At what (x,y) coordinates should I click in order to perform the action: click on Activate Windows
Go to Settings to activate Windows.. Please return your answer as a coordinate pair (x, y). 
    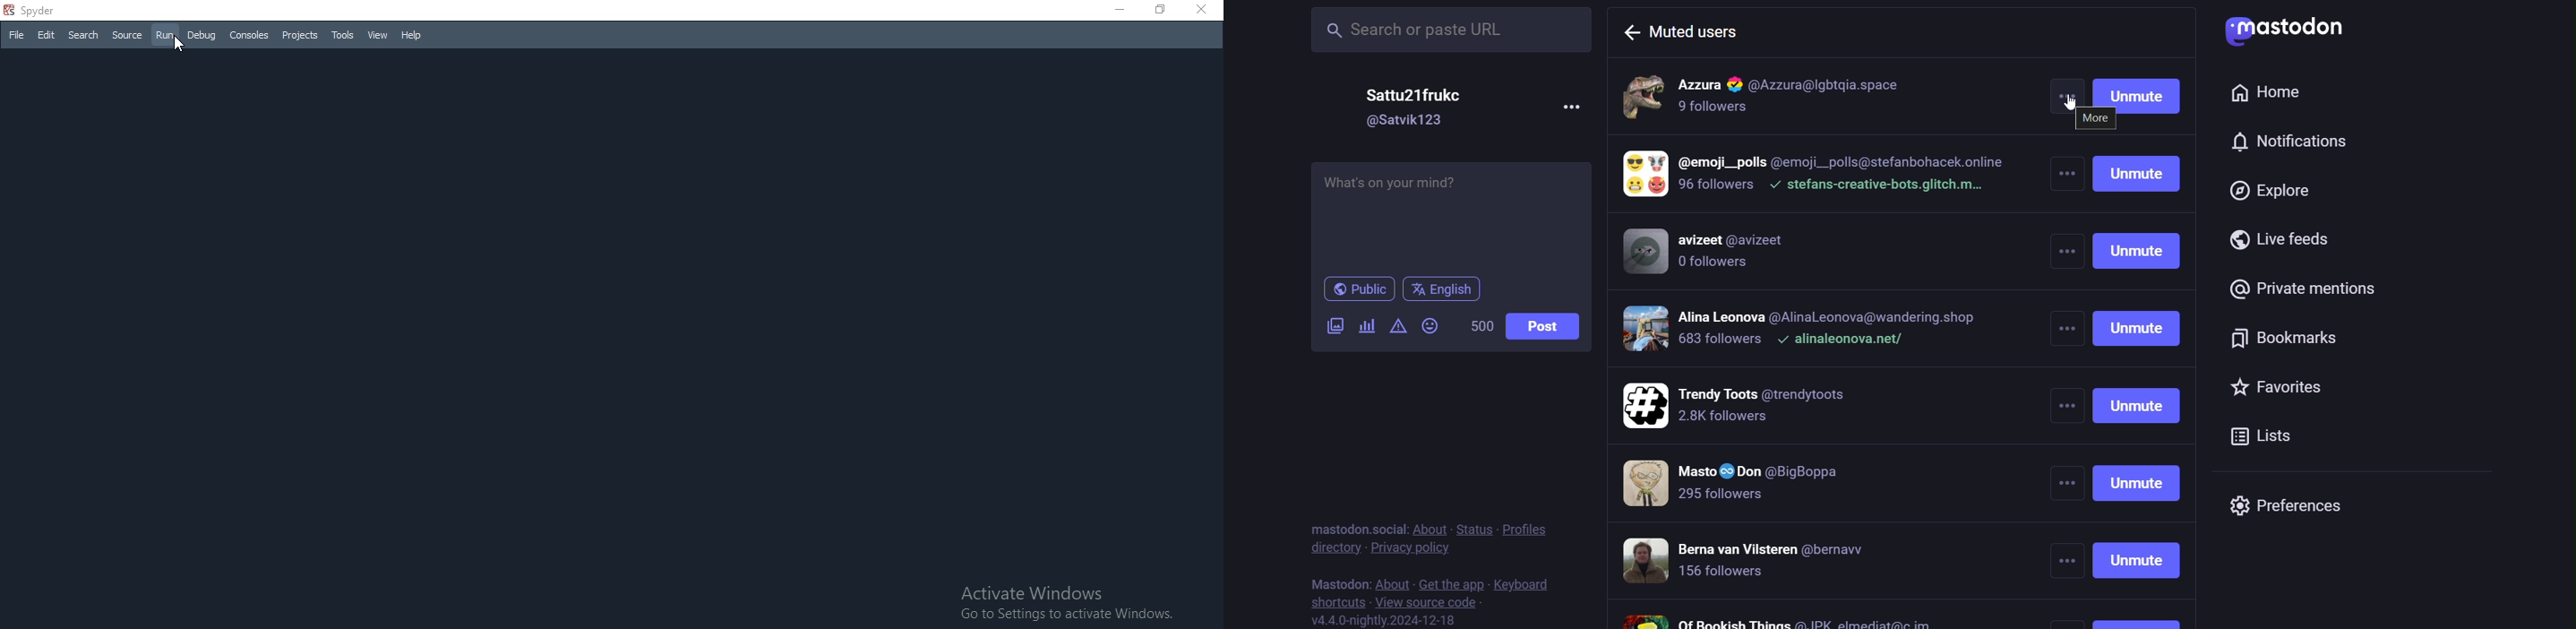
    Looking at the image, I should click on (1054, 603).